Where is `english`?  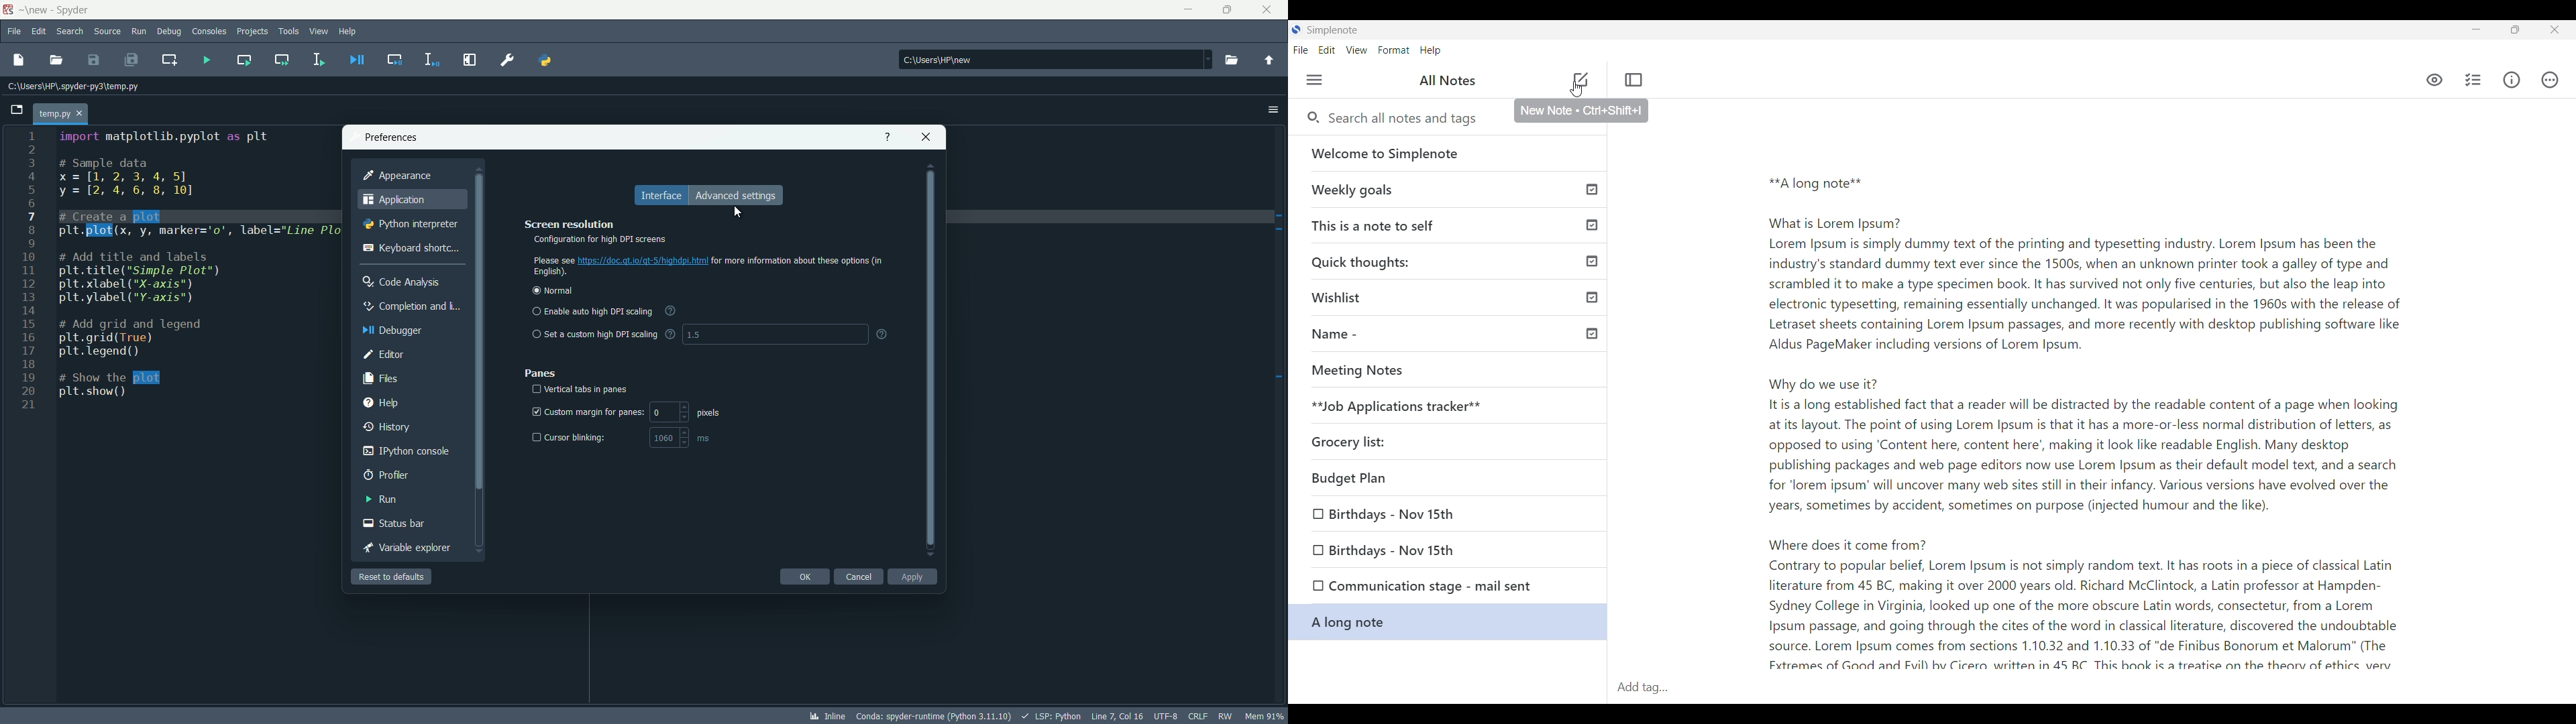
english is located at coordinates (550, 273).